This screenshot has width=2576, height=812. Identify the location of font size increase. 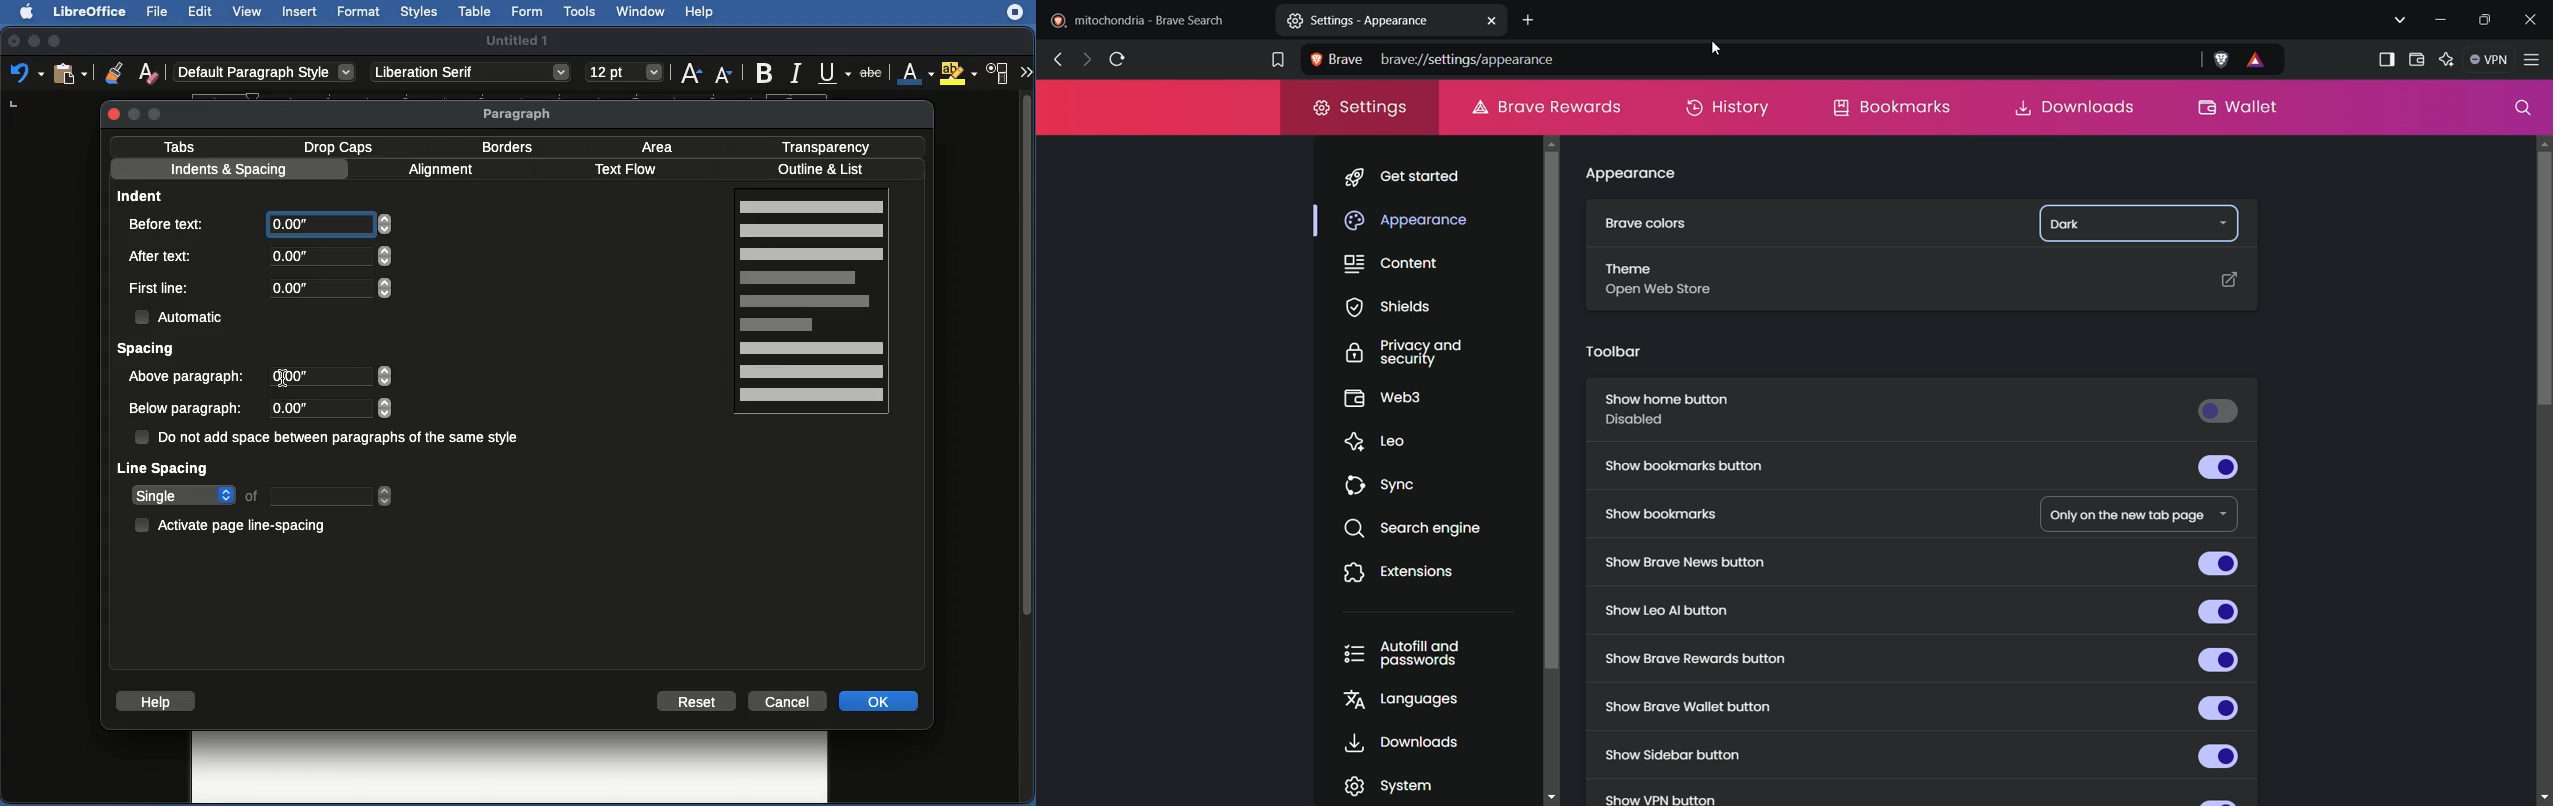
(688, 77).